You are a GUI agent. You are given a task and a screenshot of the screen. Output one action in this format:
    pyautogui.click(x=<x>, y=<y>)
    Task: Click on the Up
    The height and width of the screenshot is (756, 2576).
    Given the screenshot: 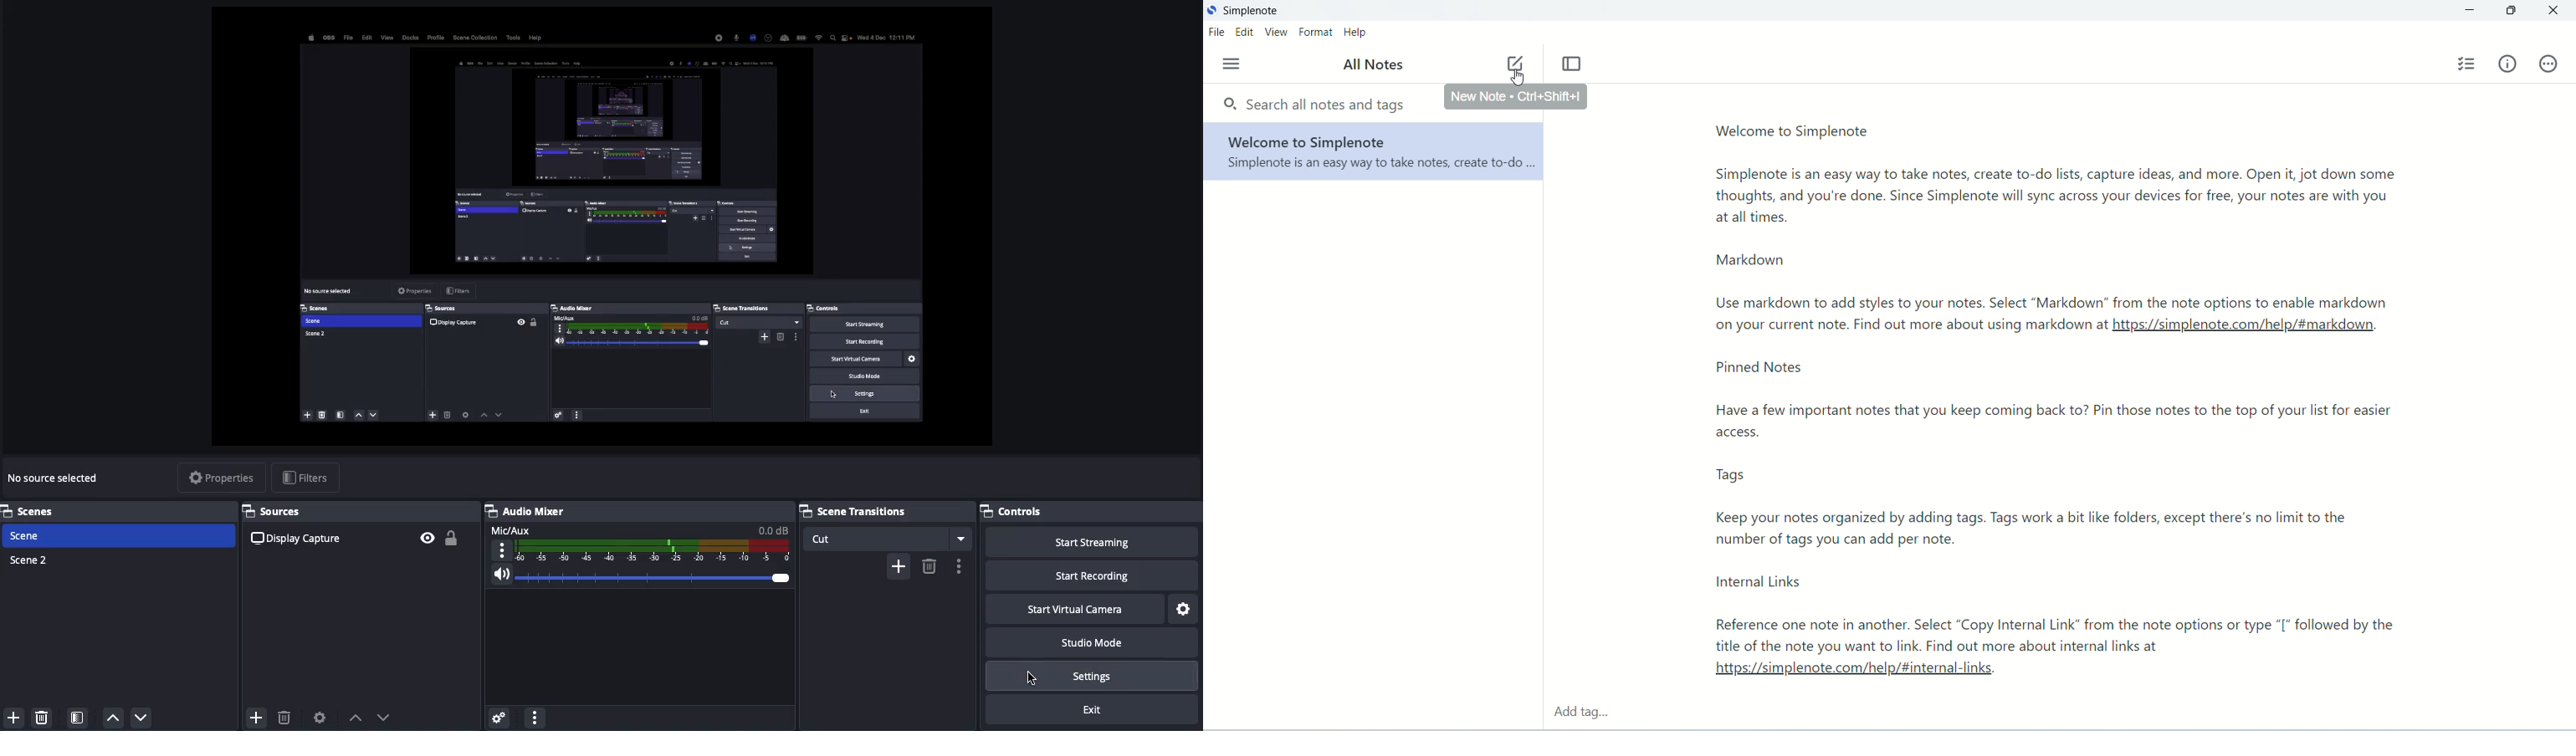 What is the action you would take?
    pyautogui.click(x=353, y=714)
    